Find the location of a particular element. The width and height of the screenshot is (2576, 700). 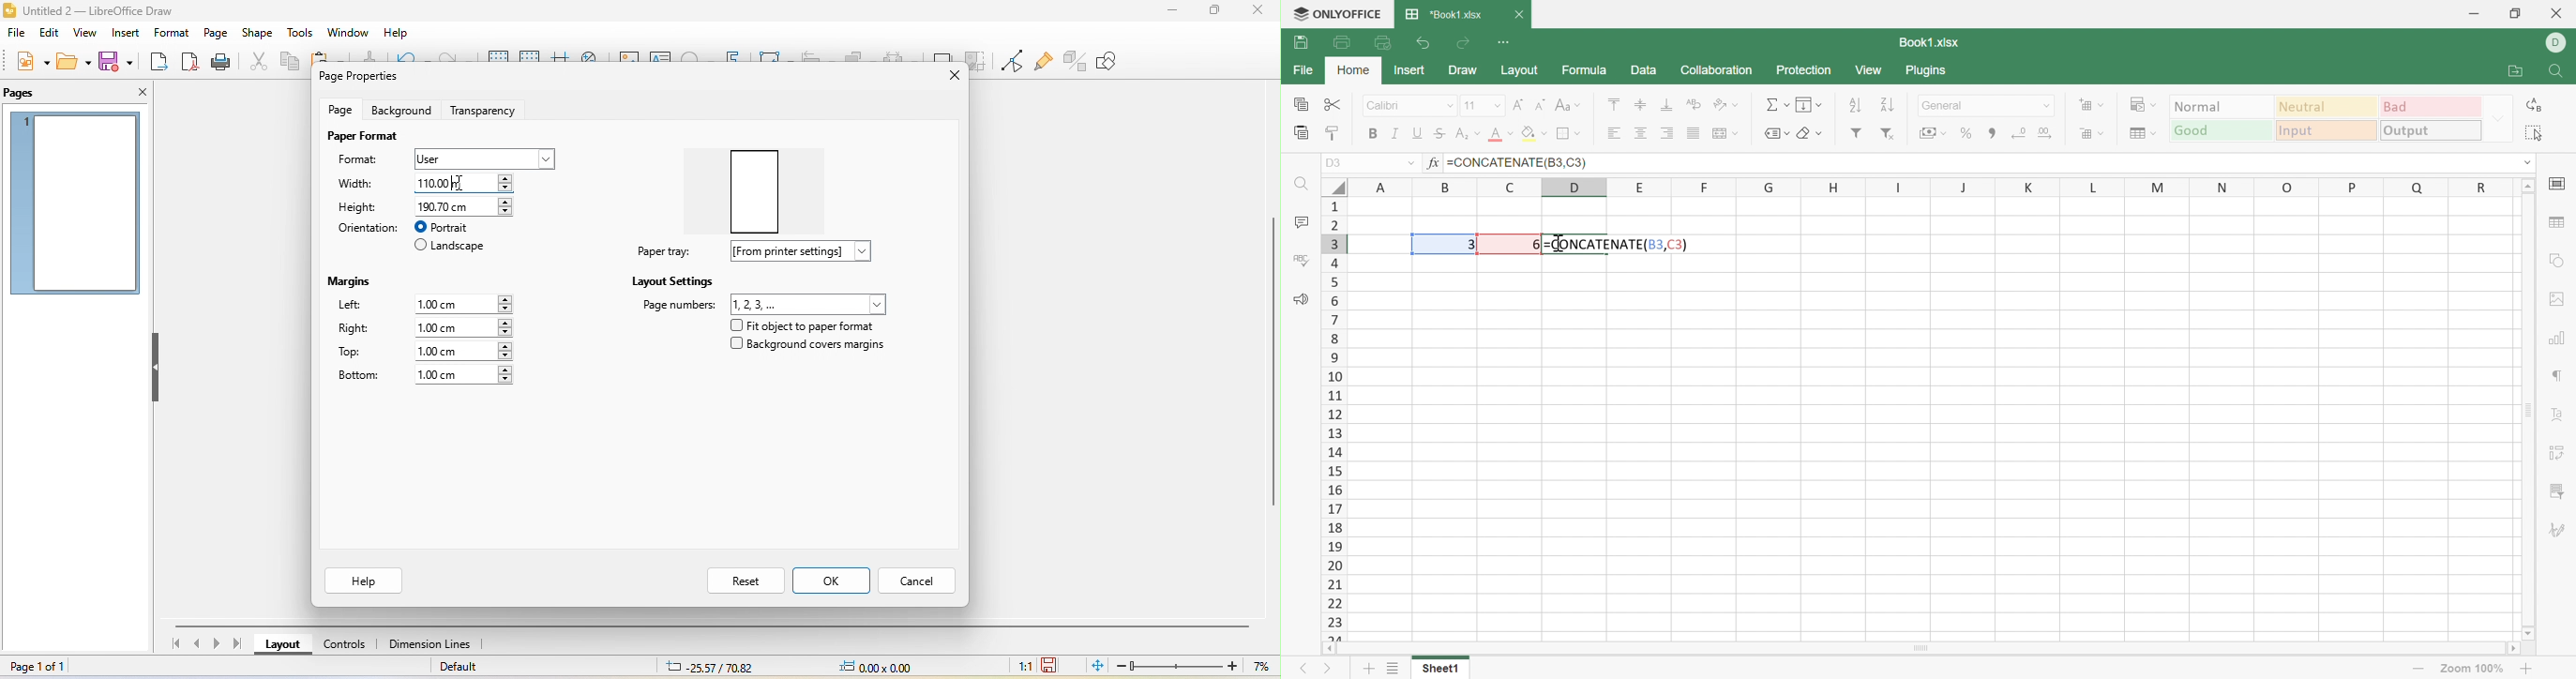

cancel is located at coordinates (920, 579).